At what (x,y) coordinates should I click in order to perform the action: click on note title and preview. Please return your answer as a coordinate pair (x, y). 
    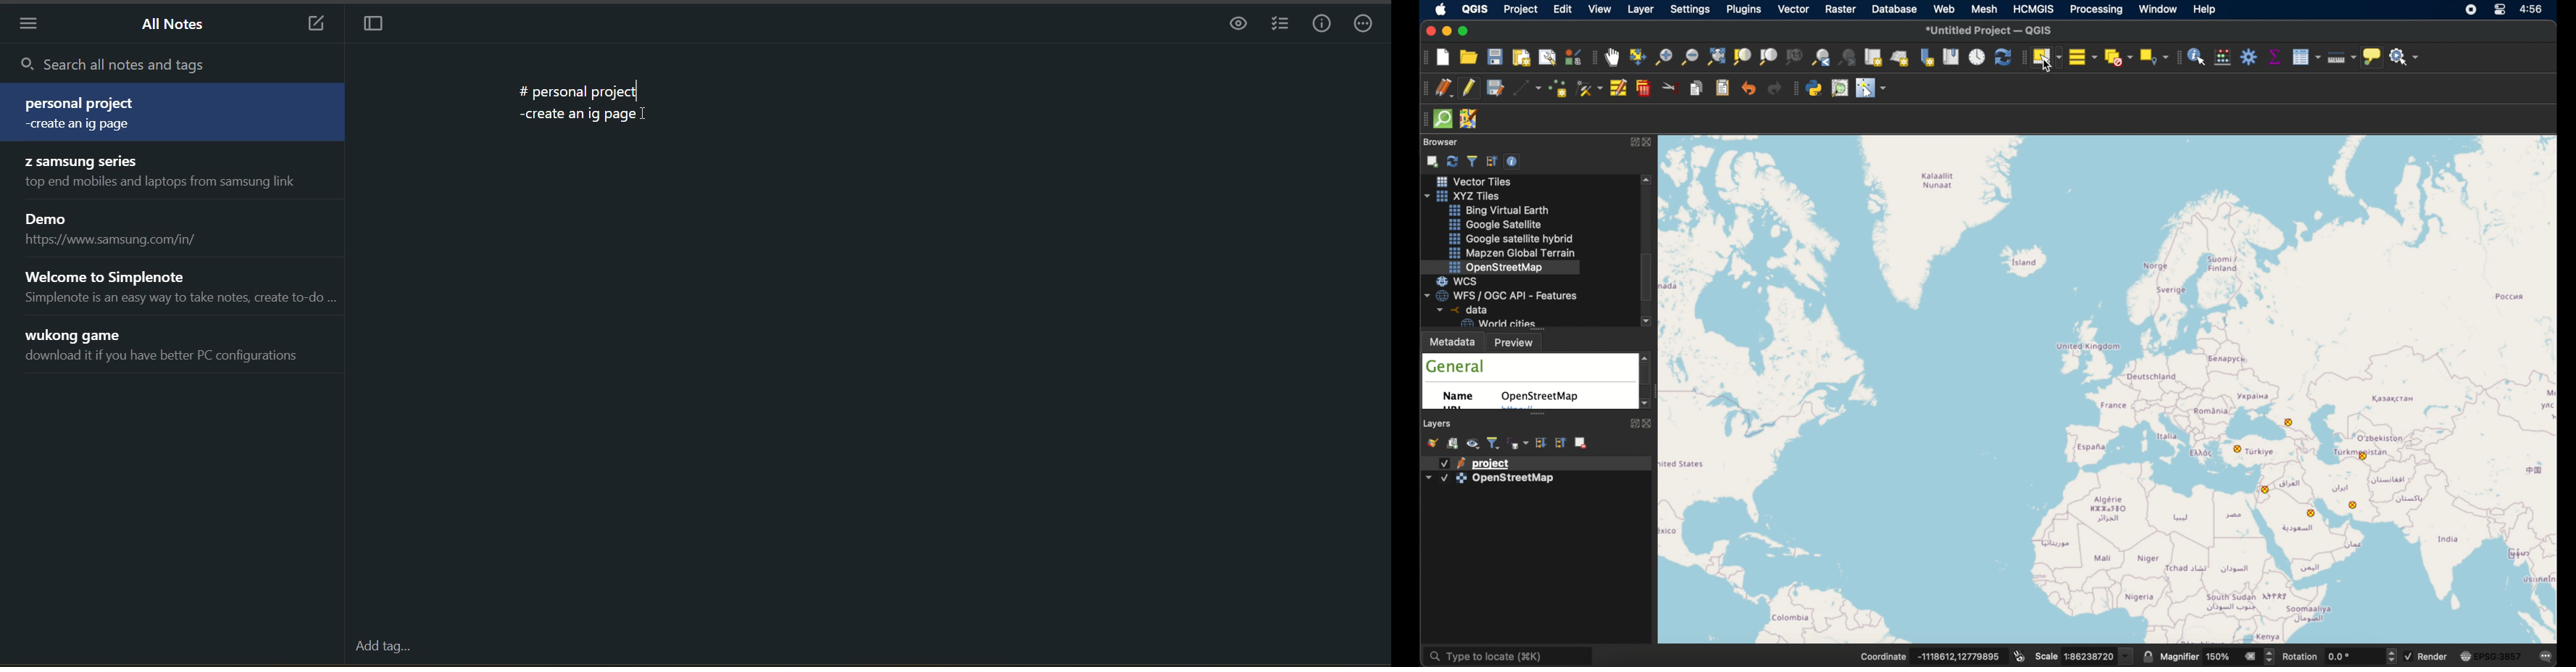
    Looking at the image, I should click on (126, 227).